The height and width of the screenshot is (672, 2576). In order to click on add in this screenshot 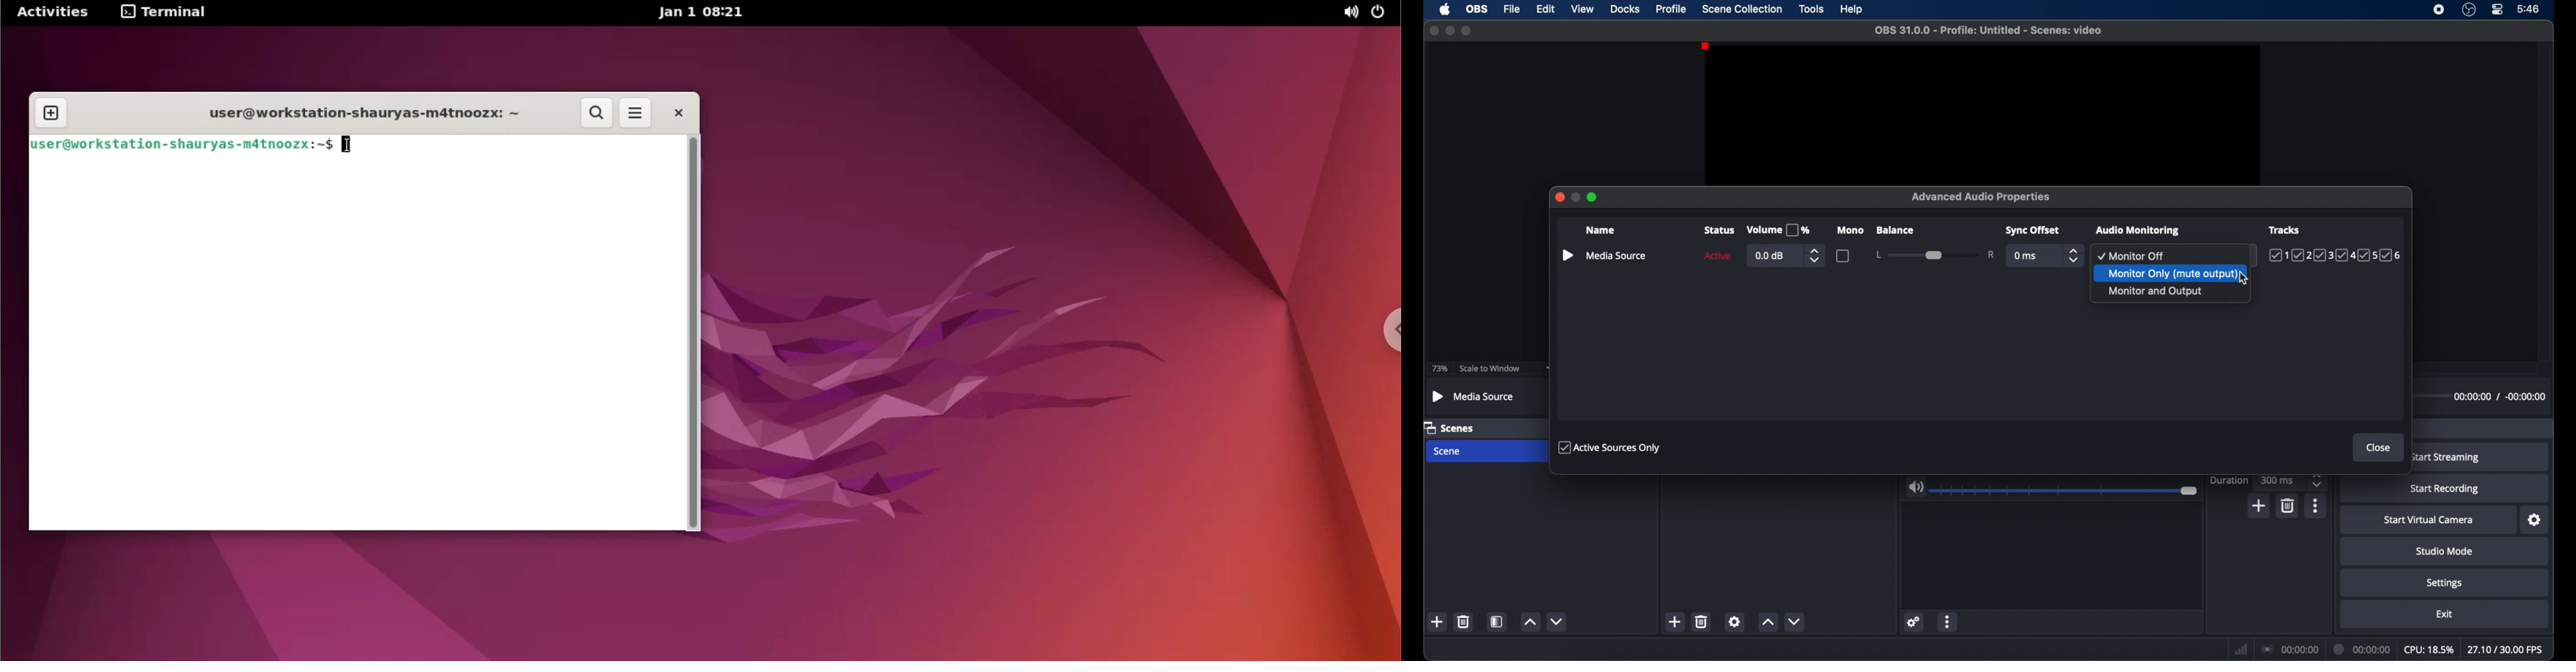, I will do `click(1675, 622)`.